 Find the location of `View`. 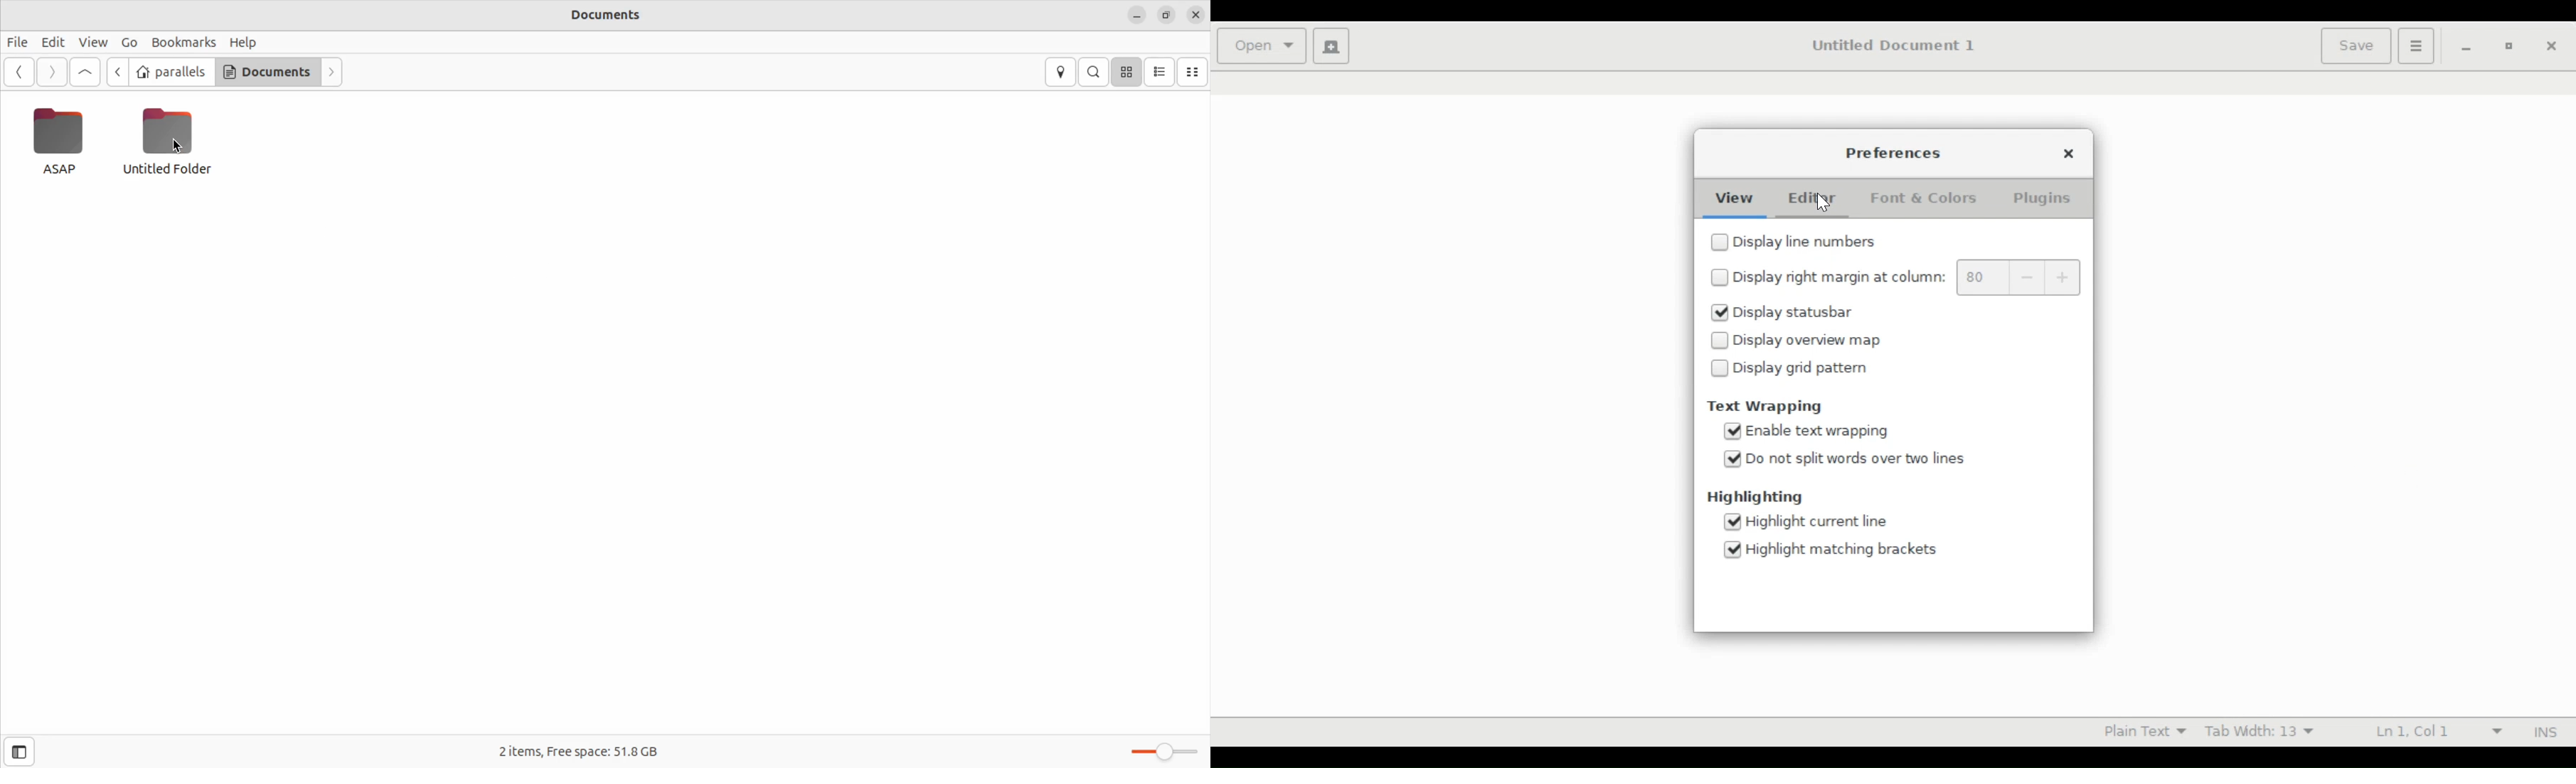

View is located at coordinates (1732, 198).